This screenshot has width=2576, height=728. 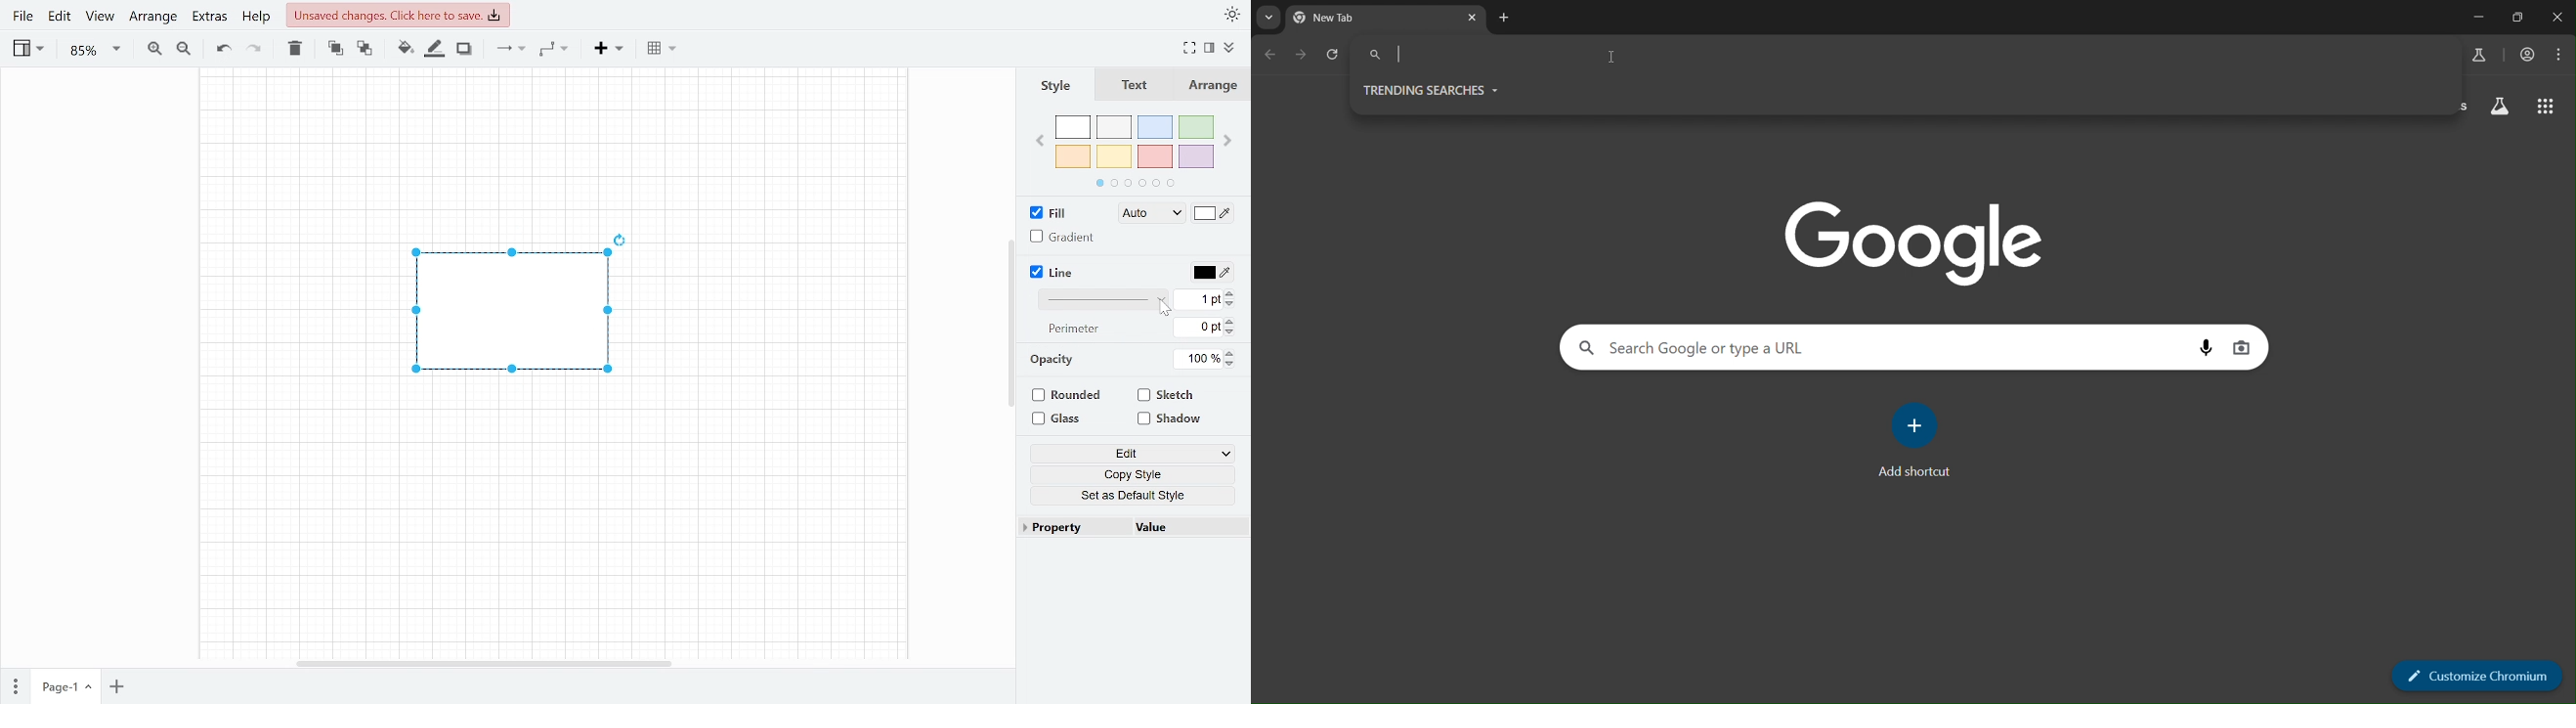 What do you see at coordinates (1065, 419) in the screenshot?
I see `Glass` at bounding box center [1065, 419].